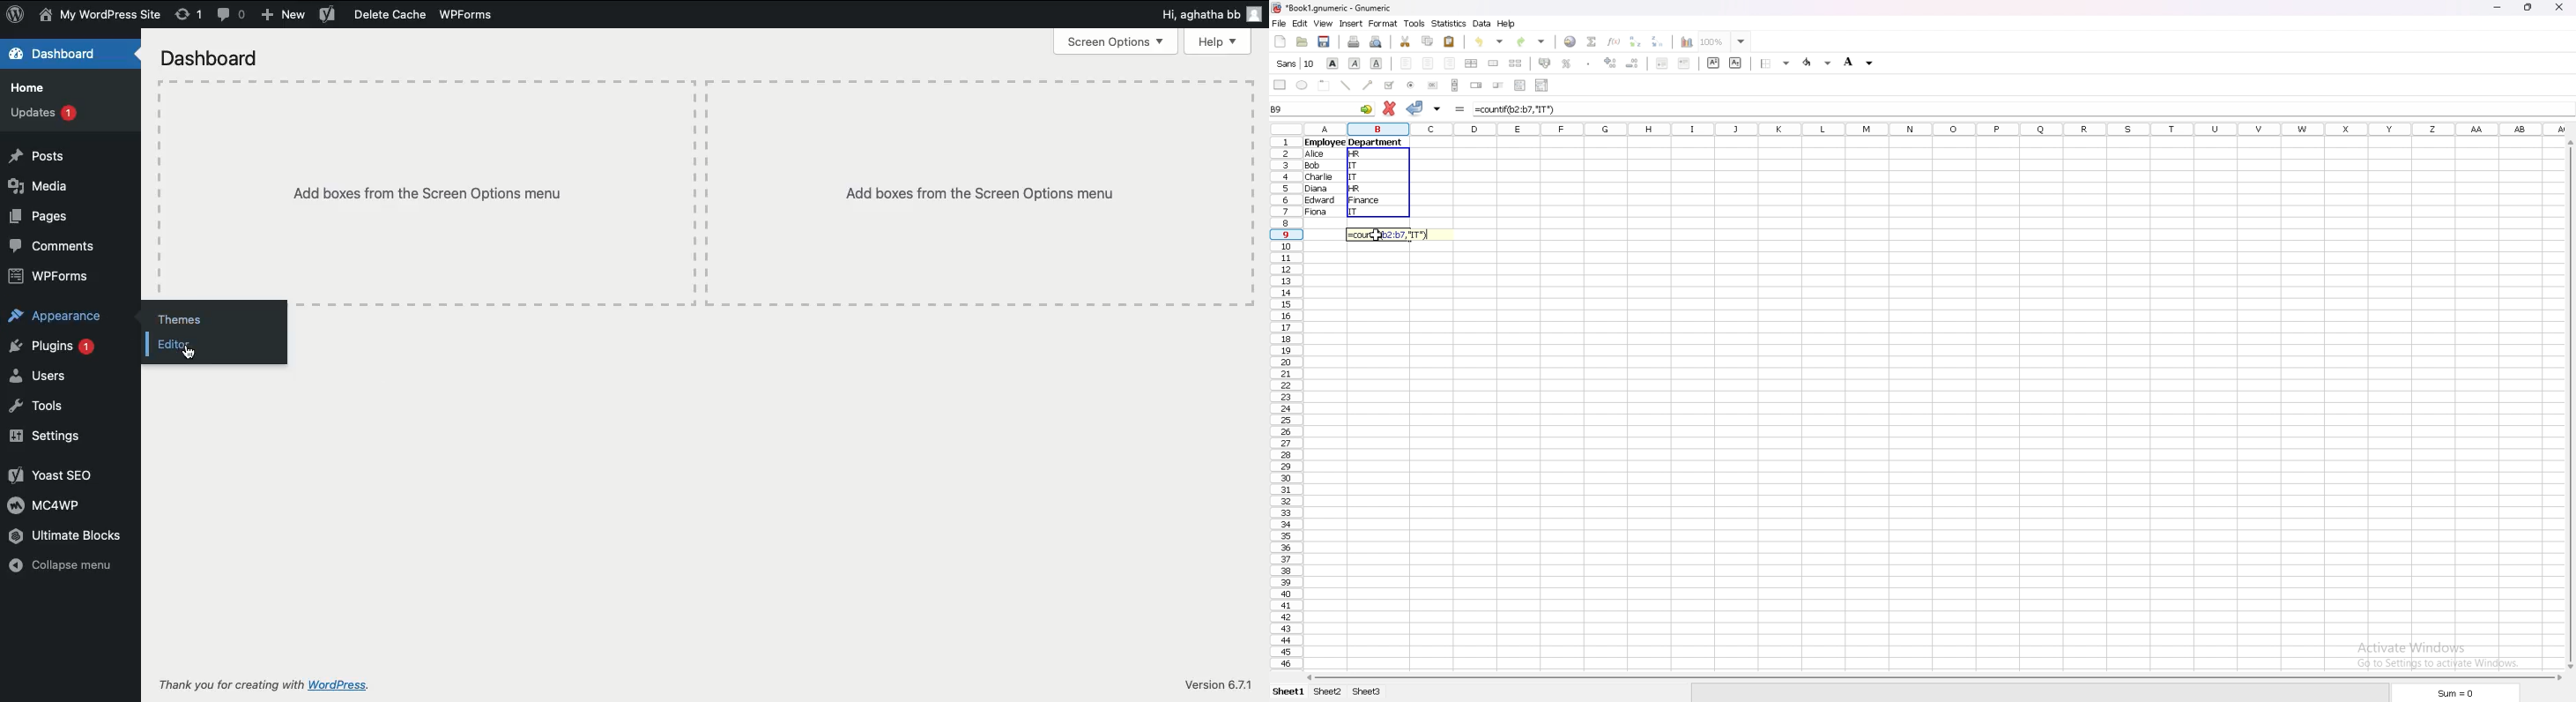  I want to click on zoom, so click(1725, 42).